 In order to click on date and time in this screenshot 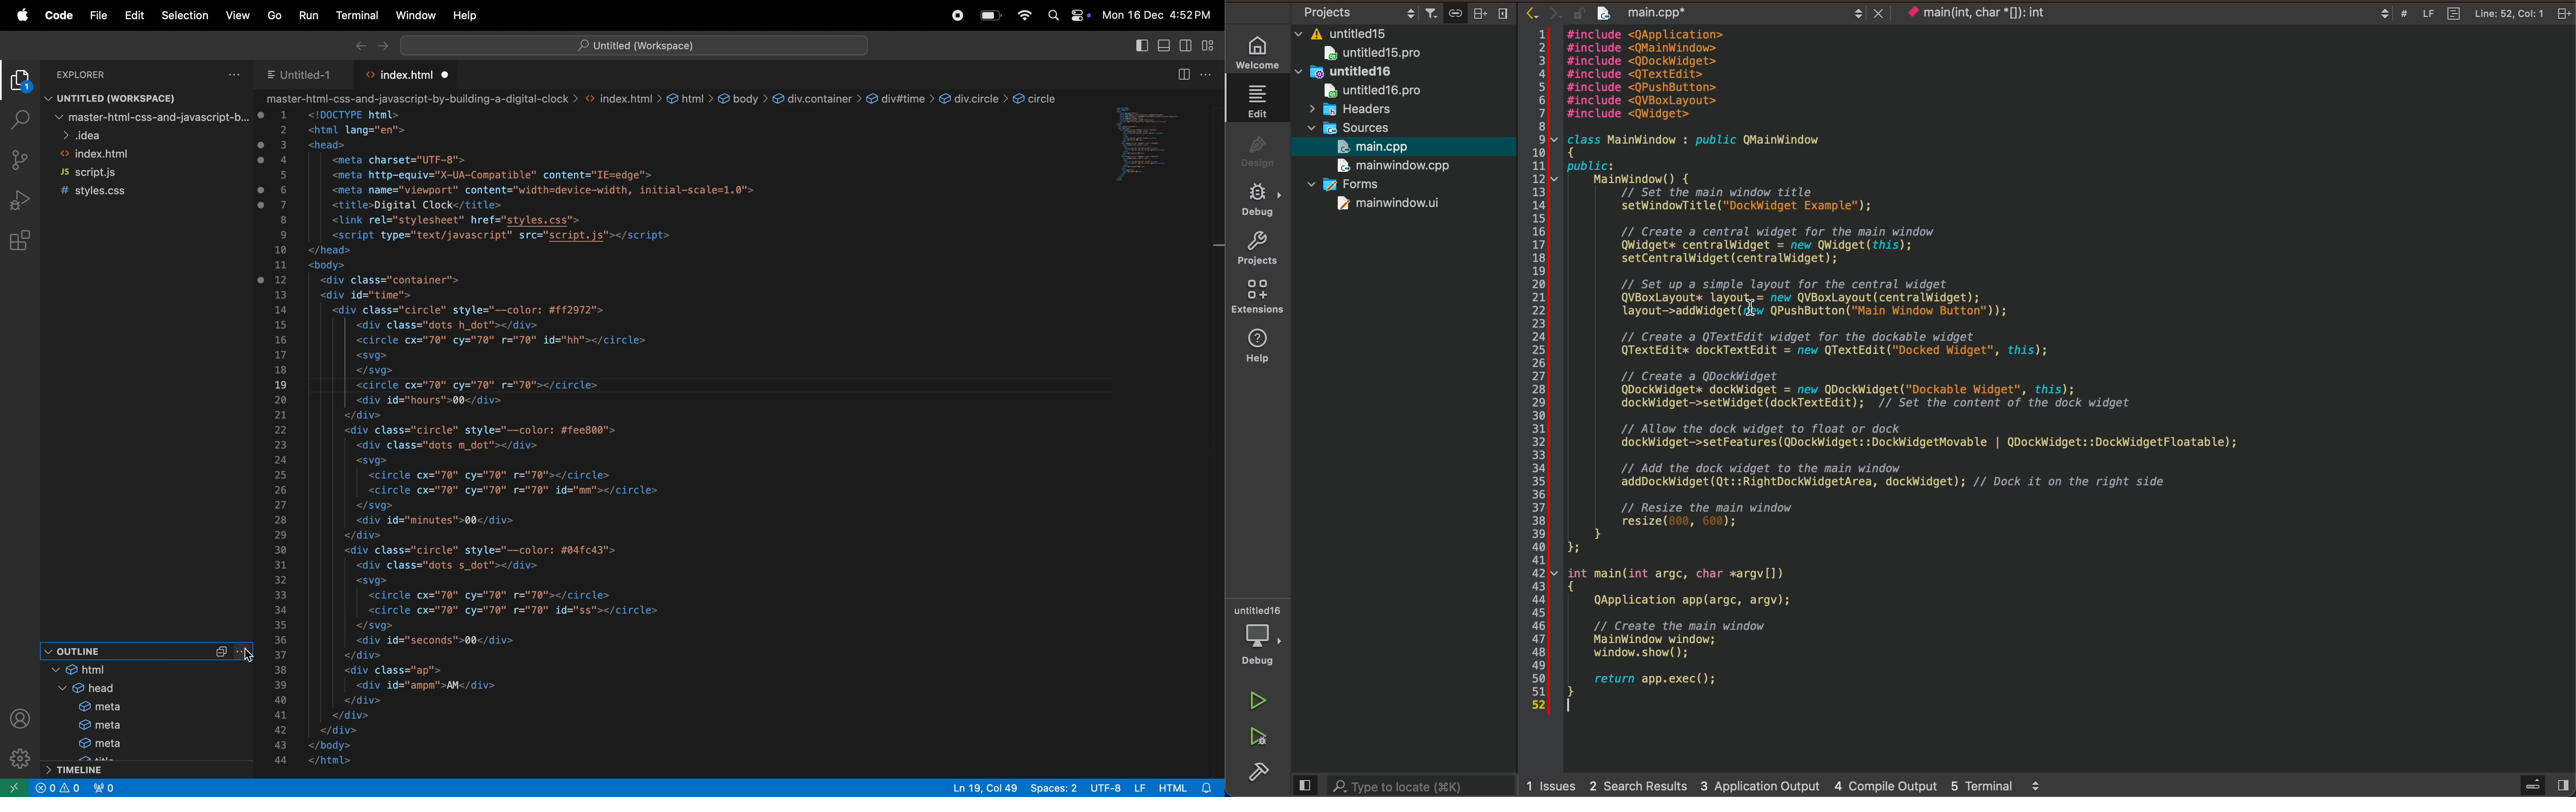, I will do `click(1160, 14)`.